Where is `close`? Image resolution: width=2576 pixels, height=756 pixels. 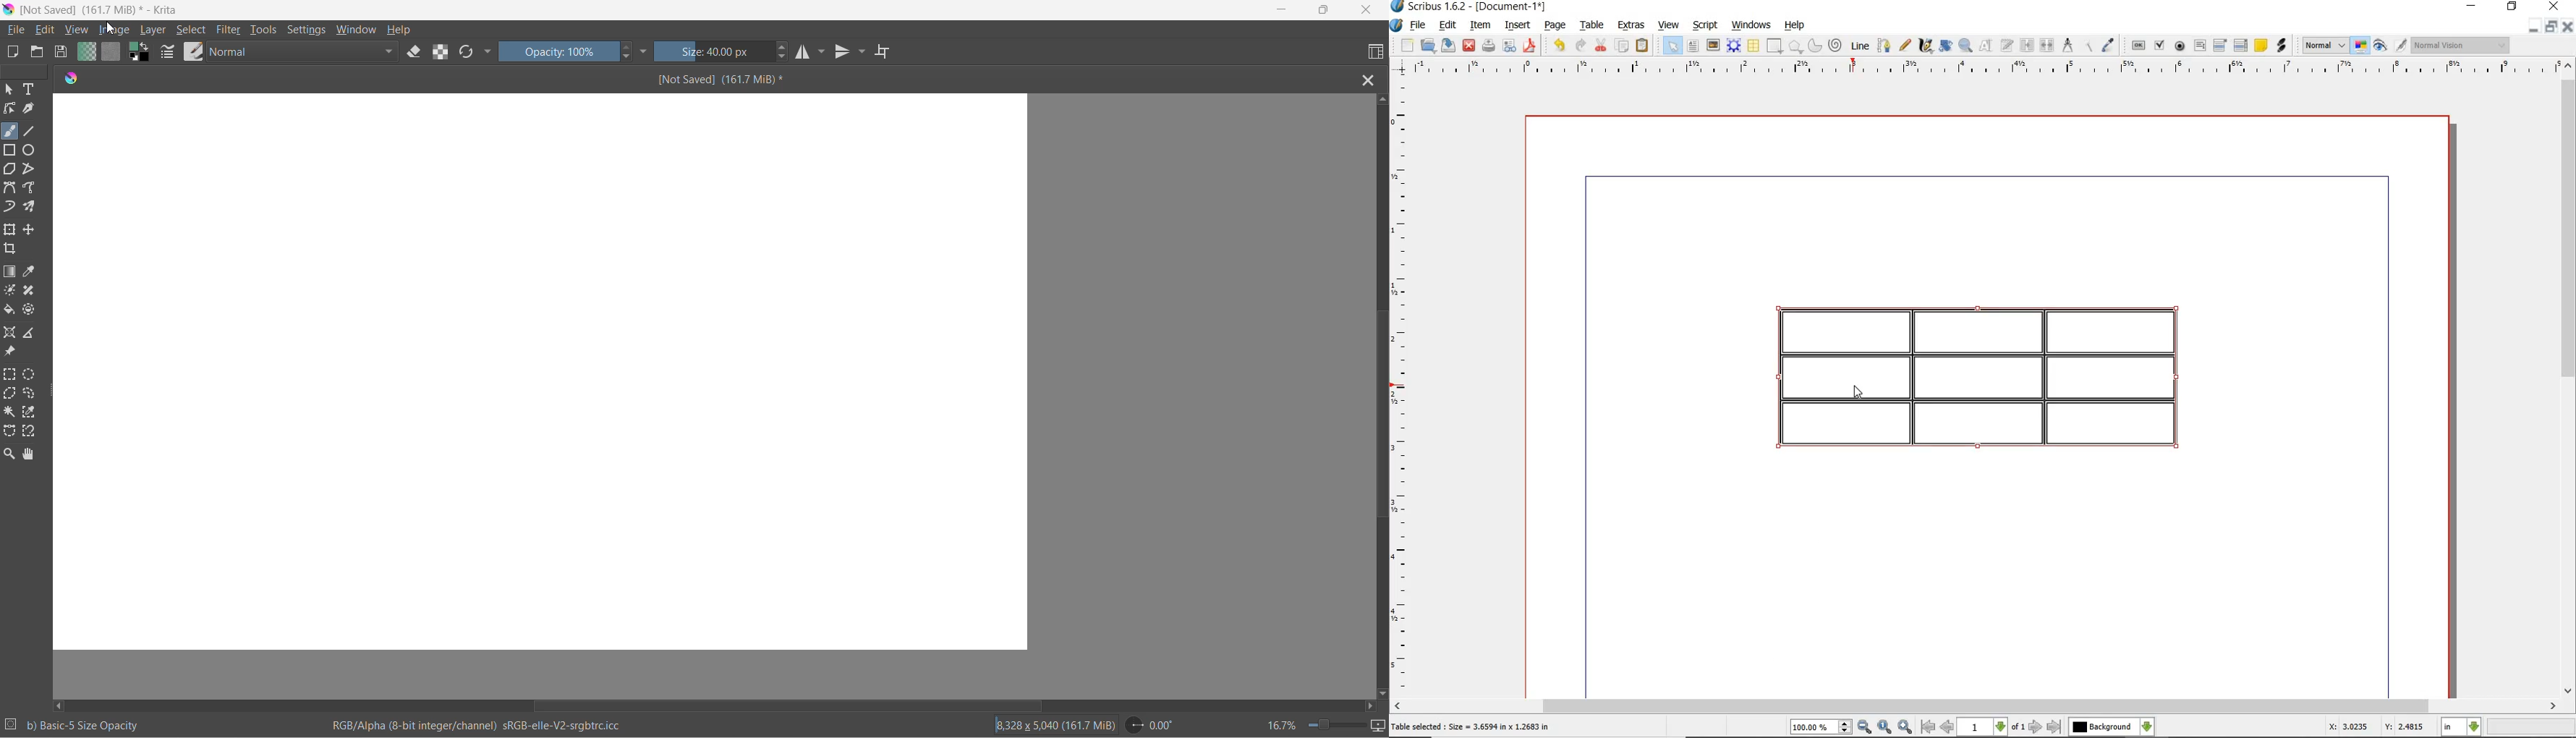
close is located at coordinates (1366, 11).